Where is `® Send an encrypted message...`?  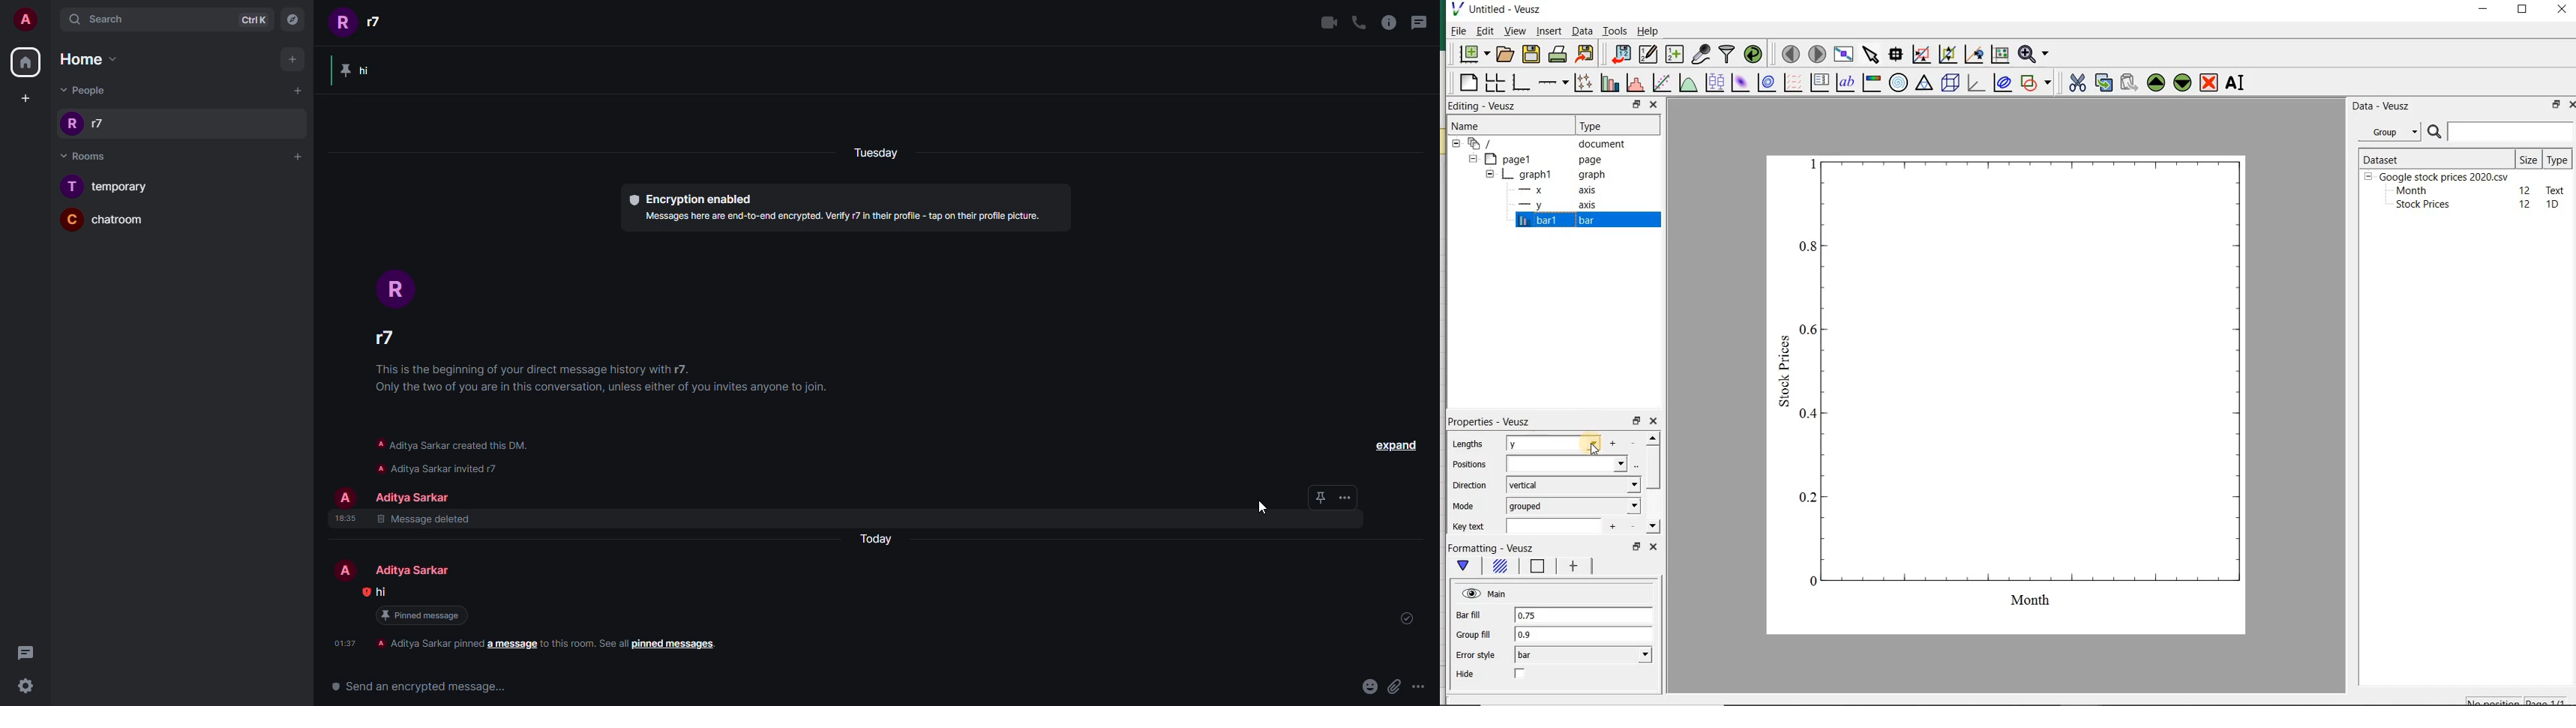
® Send an encrypted message... is located at coordinates (415, 686).